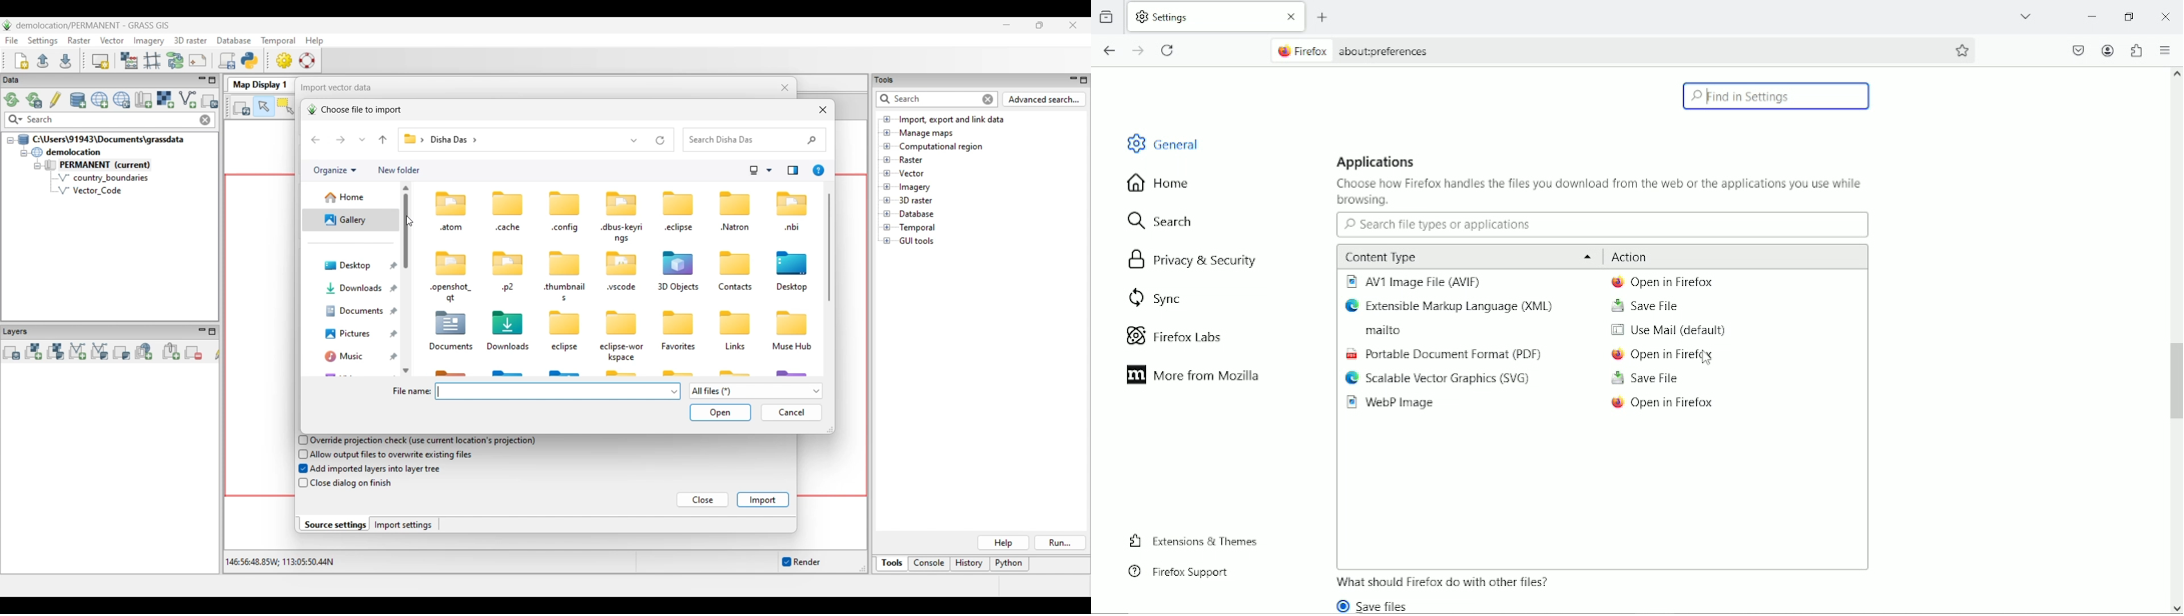  What do you see at coordinates (1324, 18) in the screenshot?
I see `New tab` at bounding box center [1324, 18].